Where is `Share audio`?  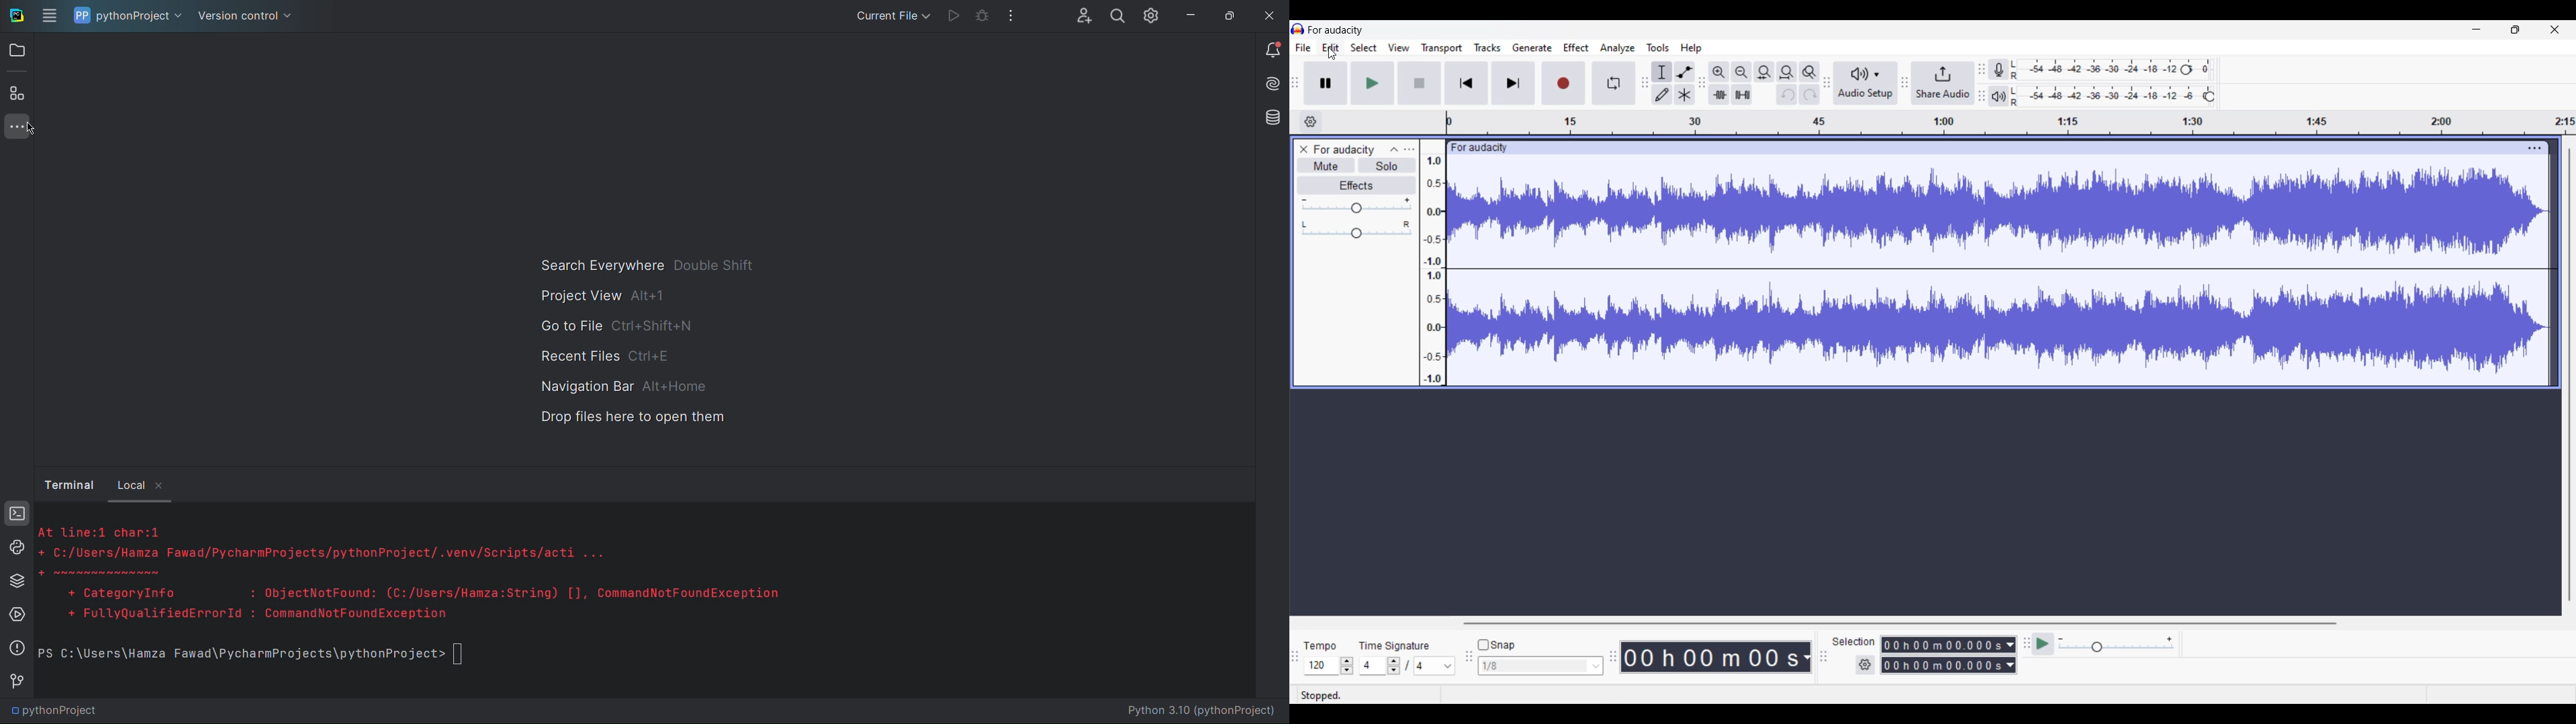
Share audio is located at coordinates (1942, 83).